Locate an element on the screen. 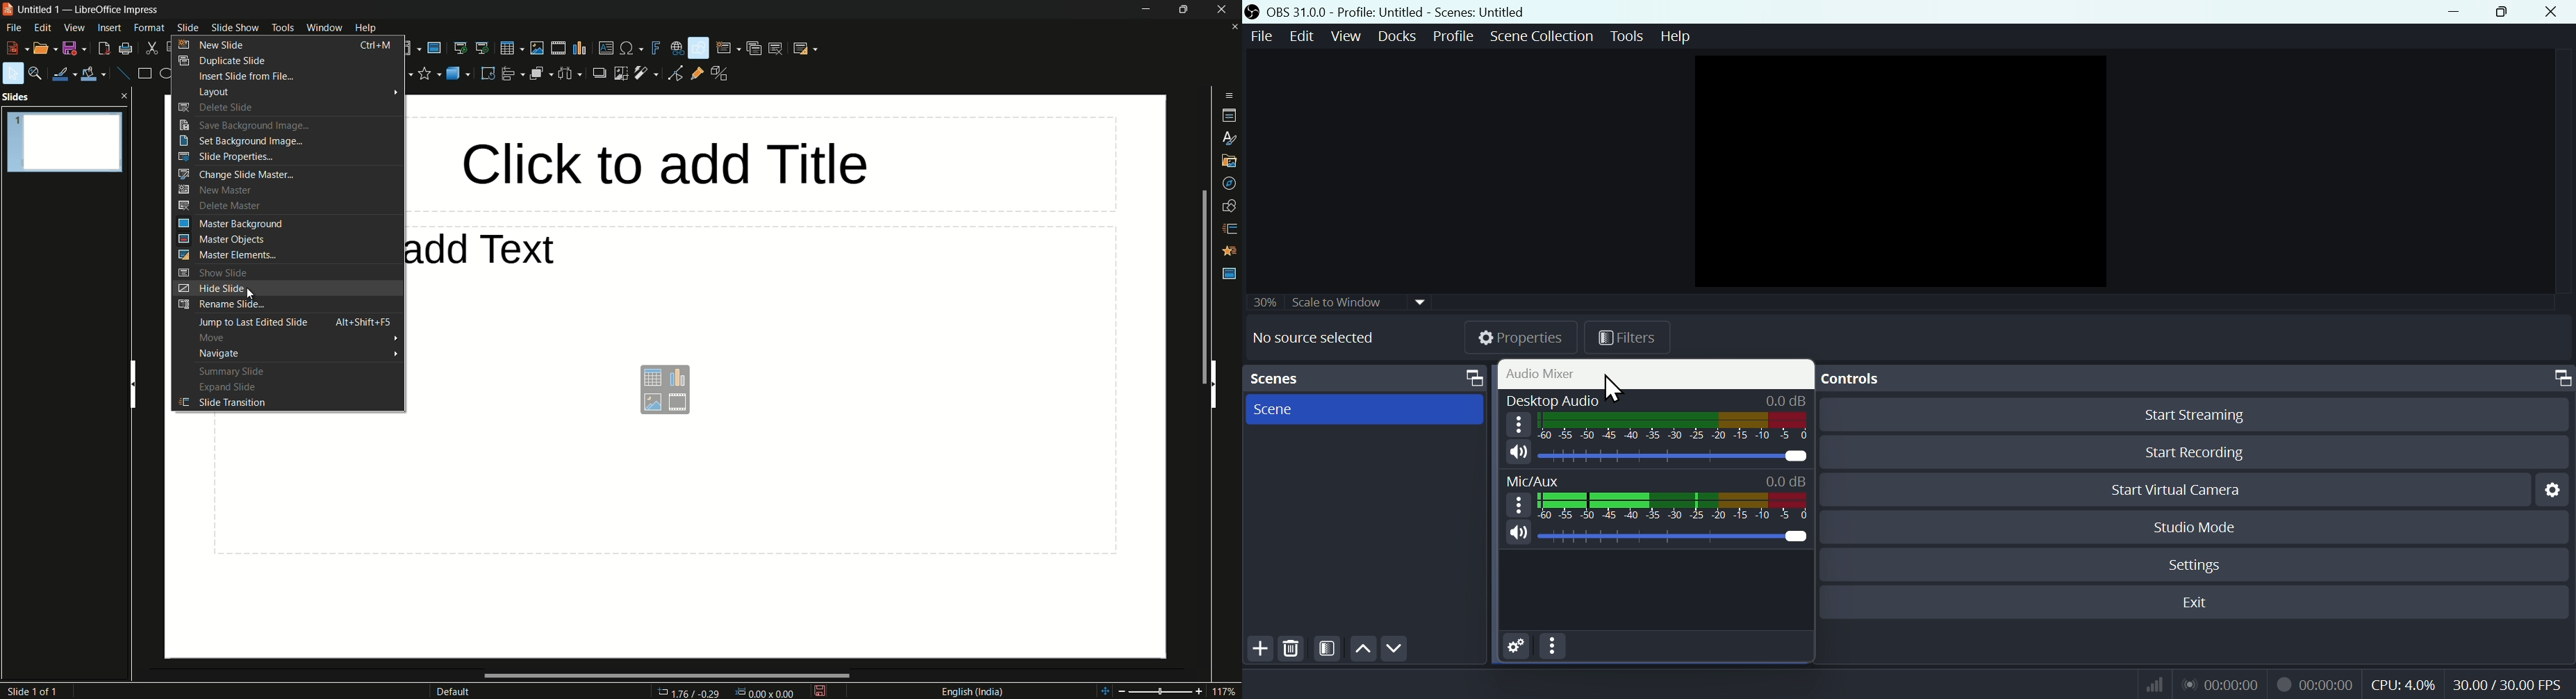 This screenshot has height=700, width=2576. default is located at coordinates (455, 692).